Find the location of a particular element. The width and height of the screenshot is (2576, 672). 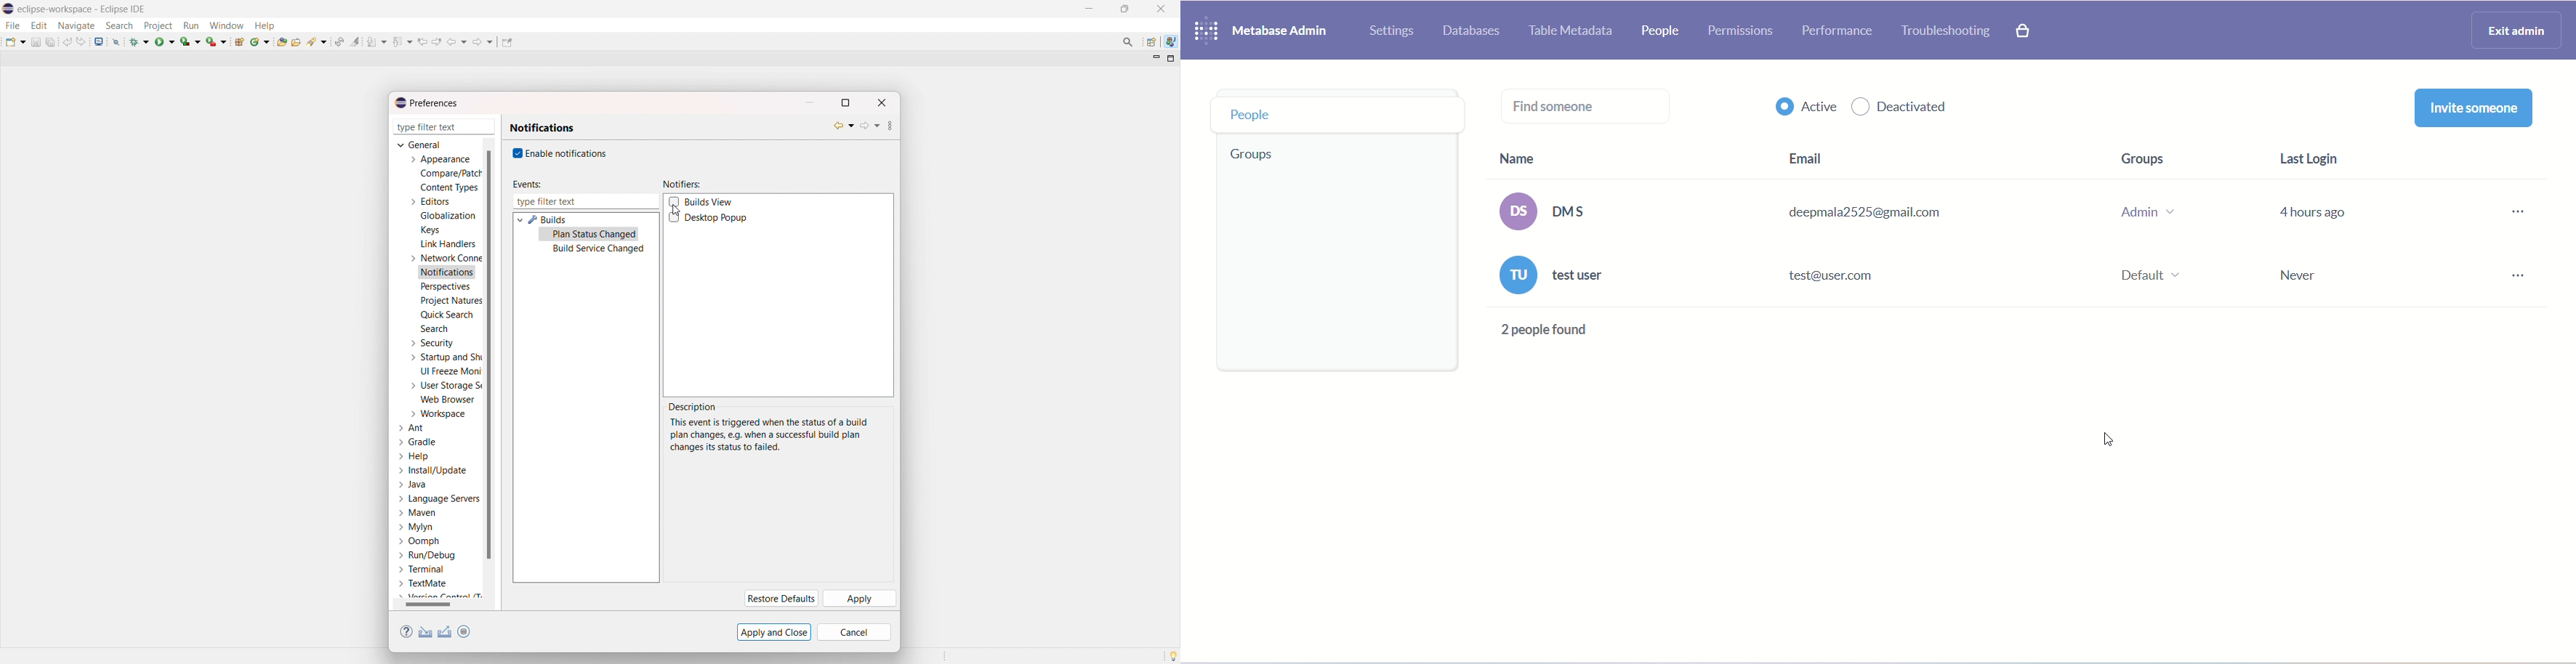

description is located at coordinates (694, 407).